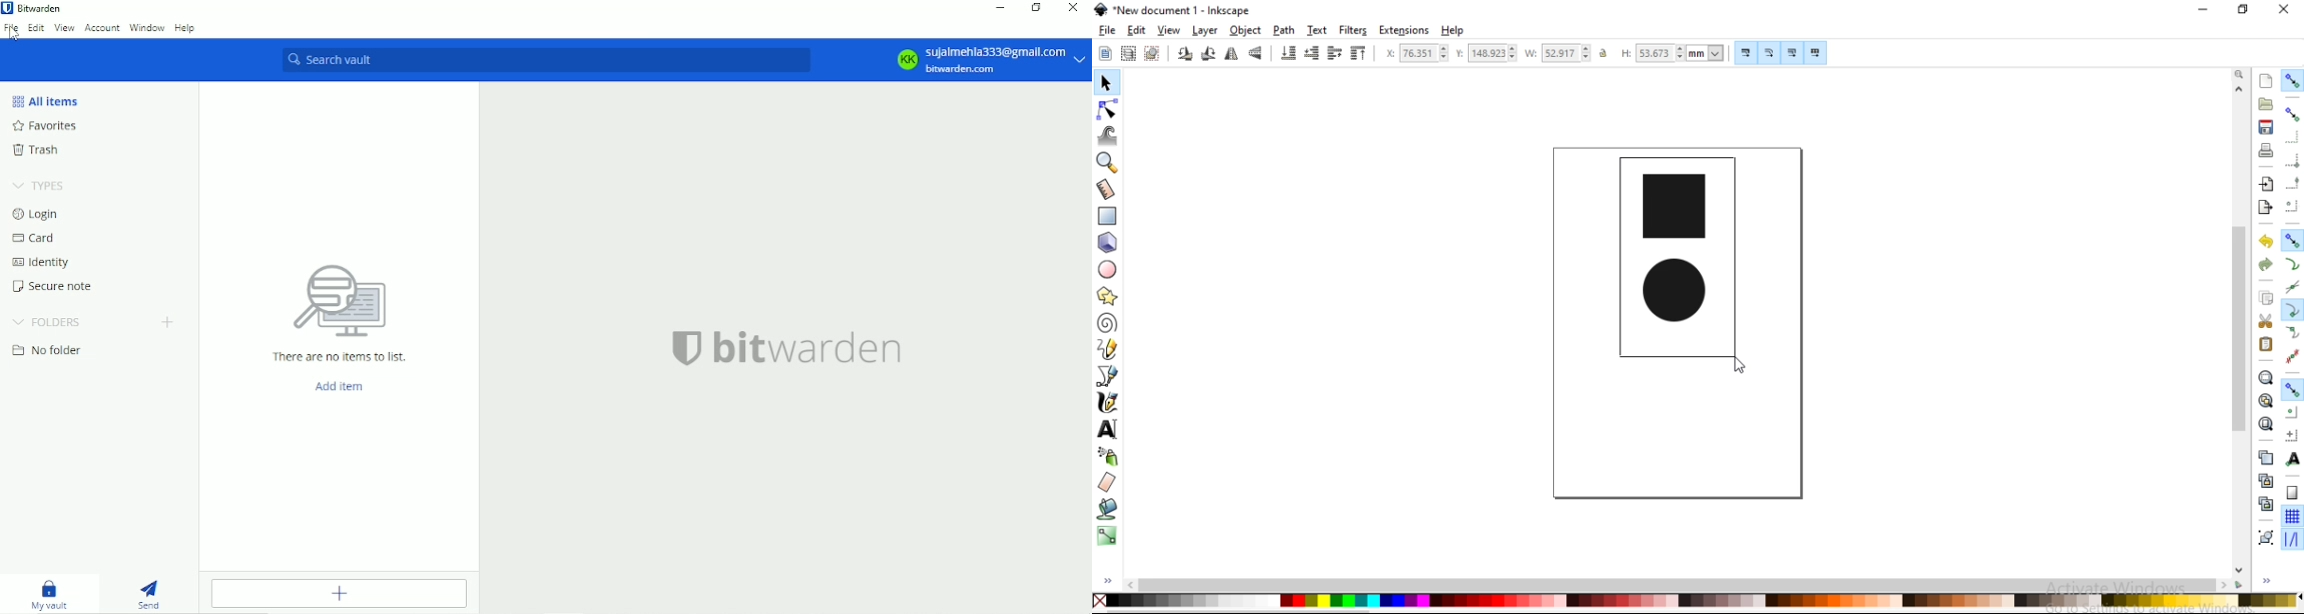 This screenshot has height=616, width=2324. Describe the element at coordinates (1168, 30) in the screenshot. I see `view` at that location.